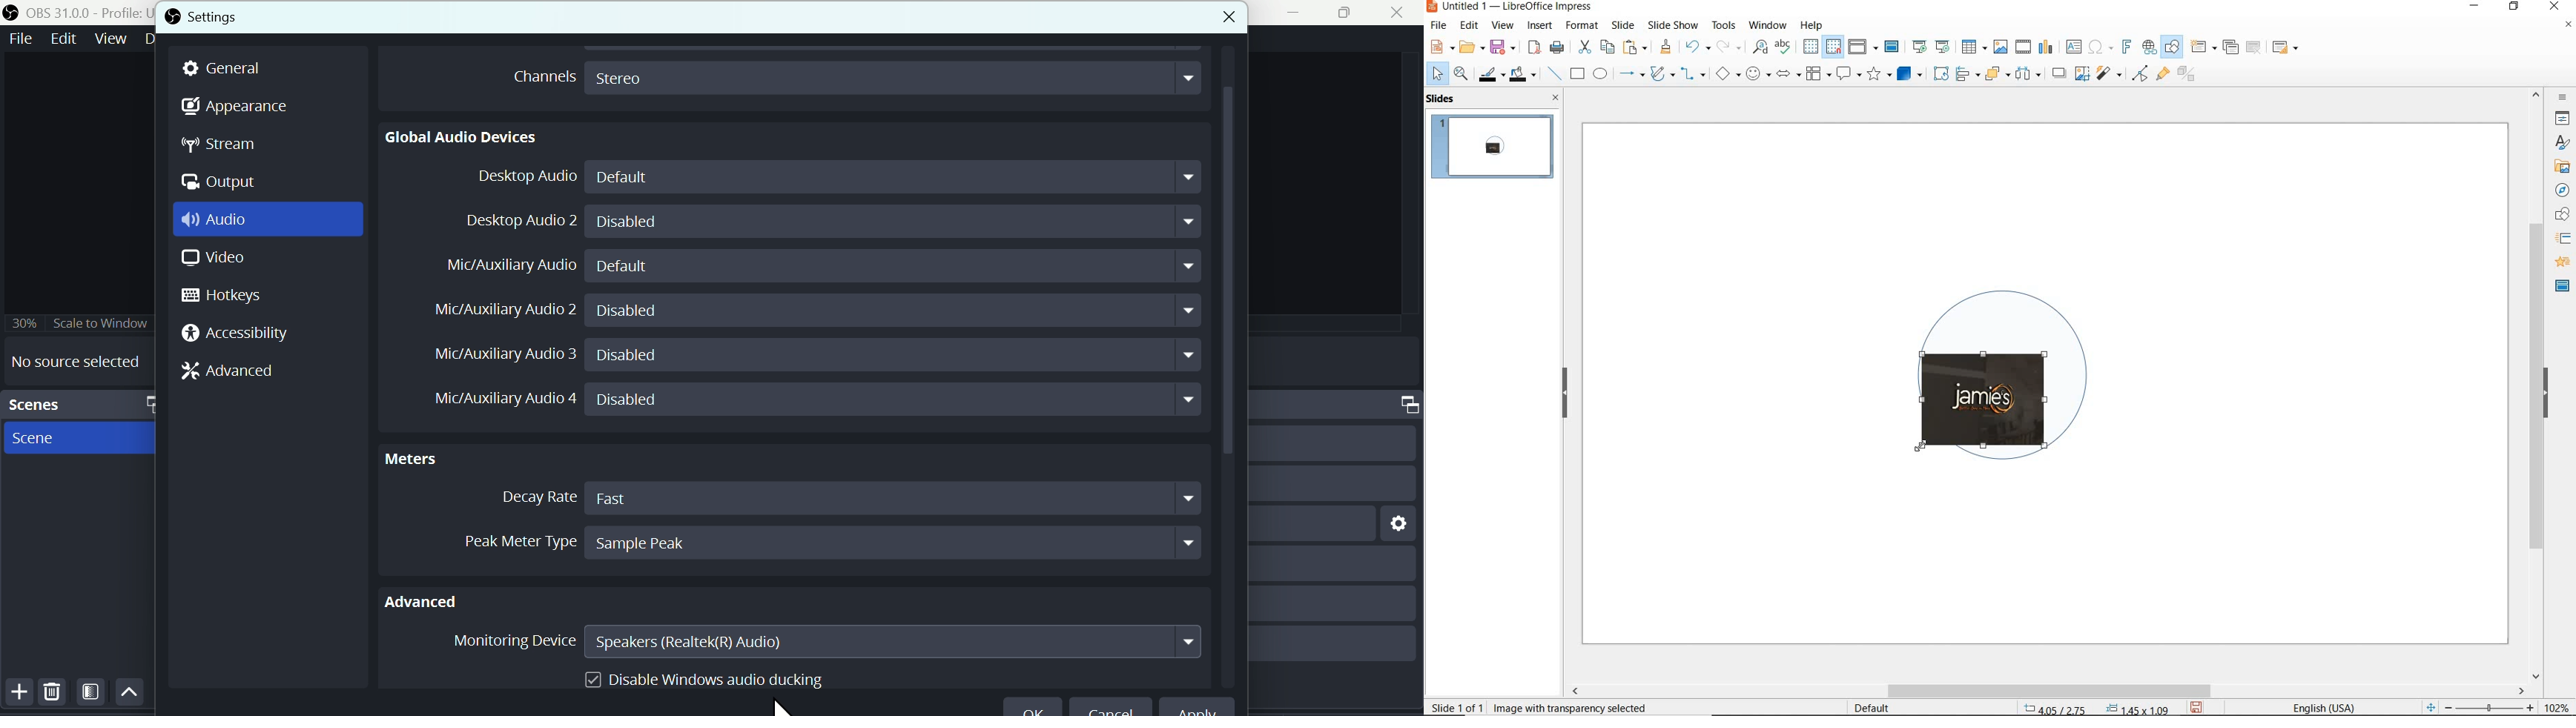 The width and height of the screenshot is (2576, 728). Describe the element at coordinates (1198, 707) in the screenshot. I see `apply` at that location.